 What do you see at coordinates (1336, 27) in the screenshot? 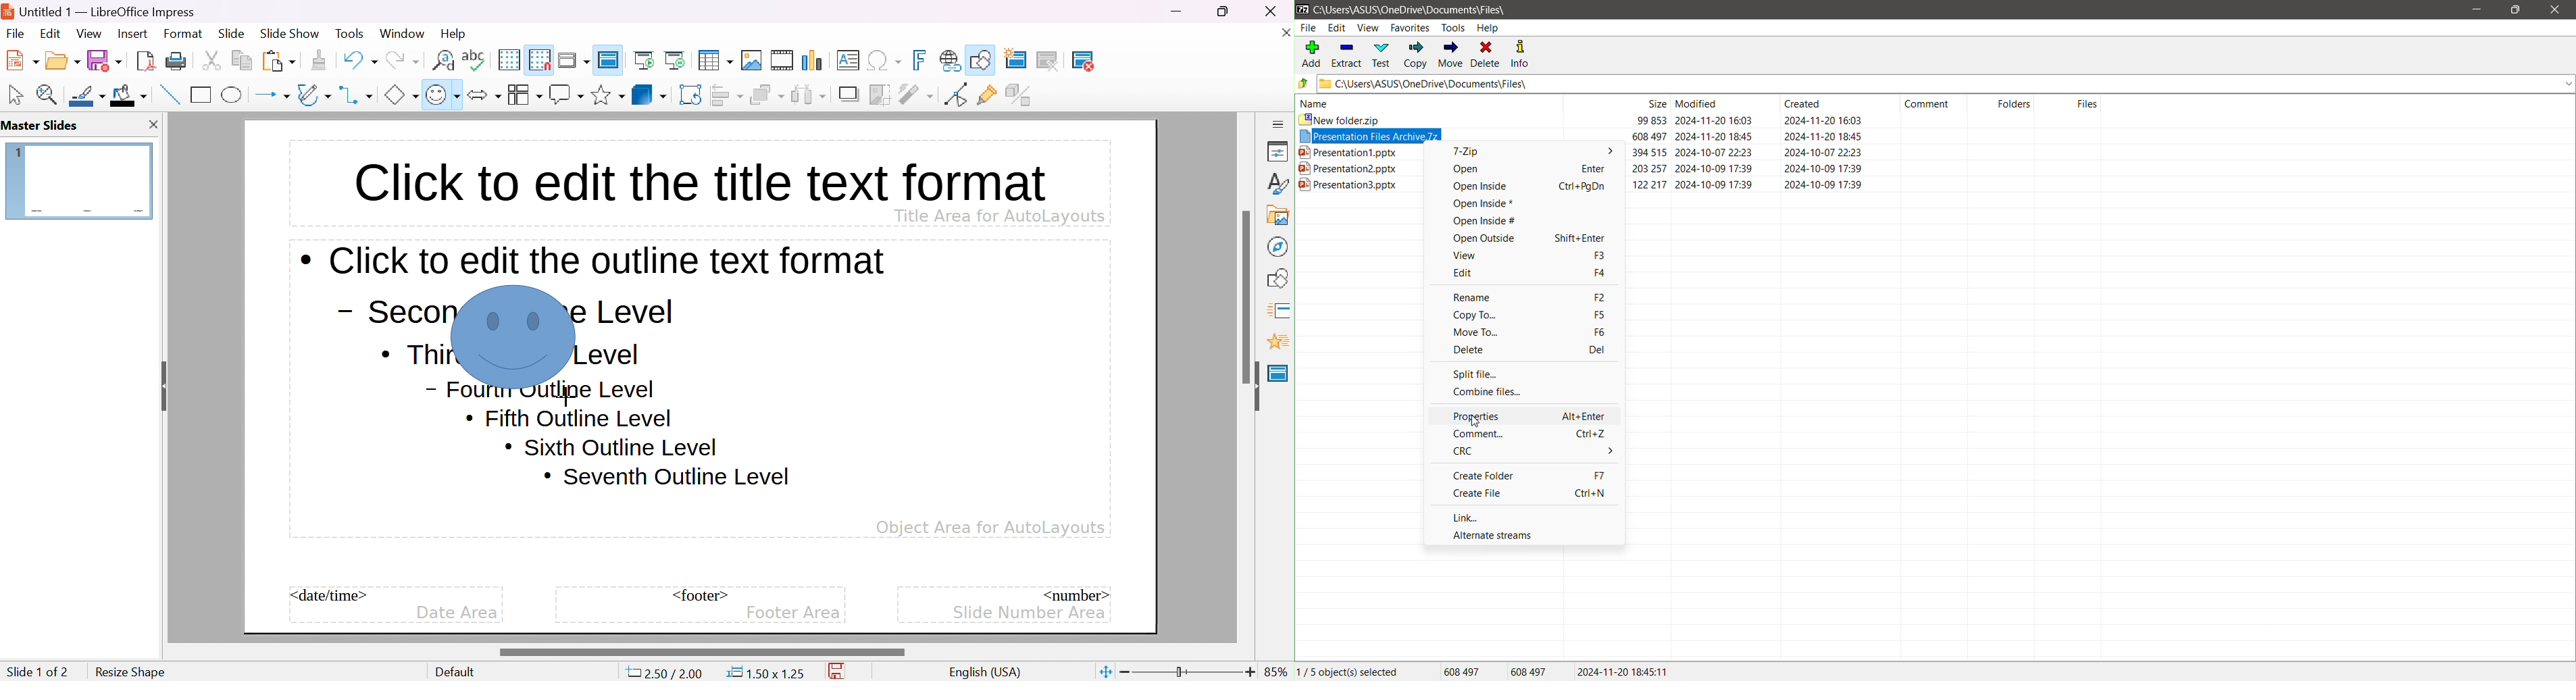
I see `Edit` at bounding box center [1336, 27].